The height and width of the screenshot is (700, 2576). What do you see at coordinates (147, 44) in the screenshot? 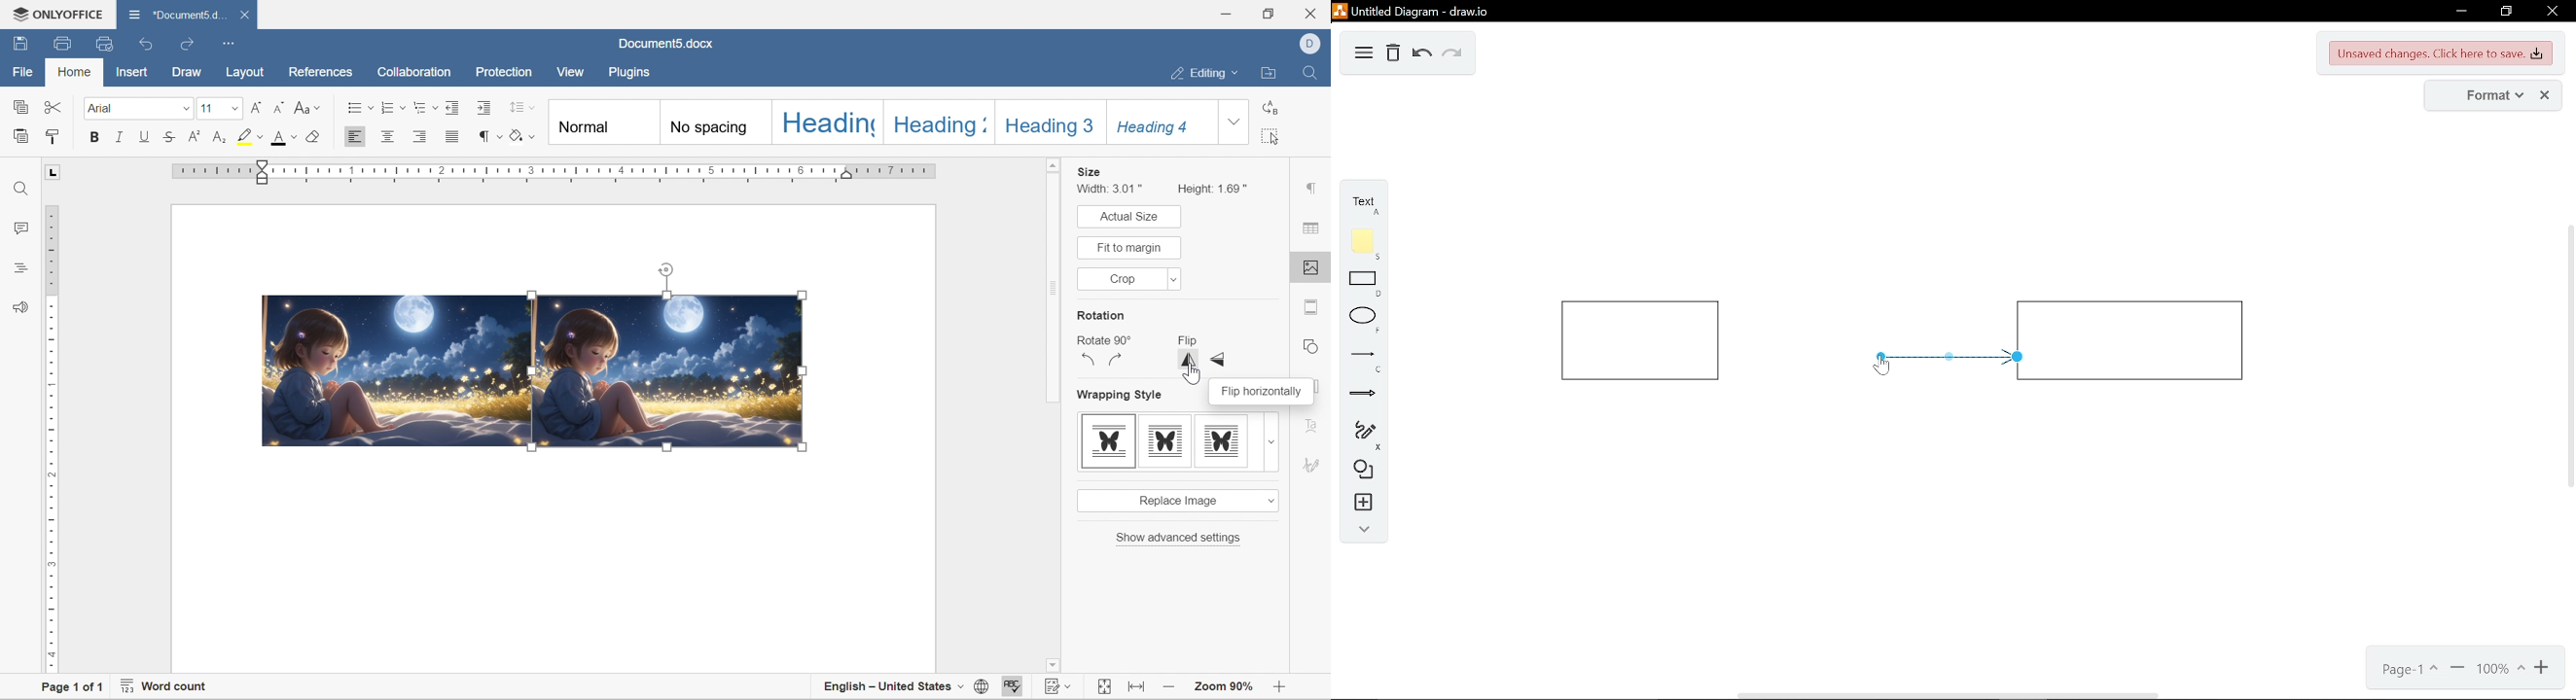
I see `undo` at bounding box center [147, 44].